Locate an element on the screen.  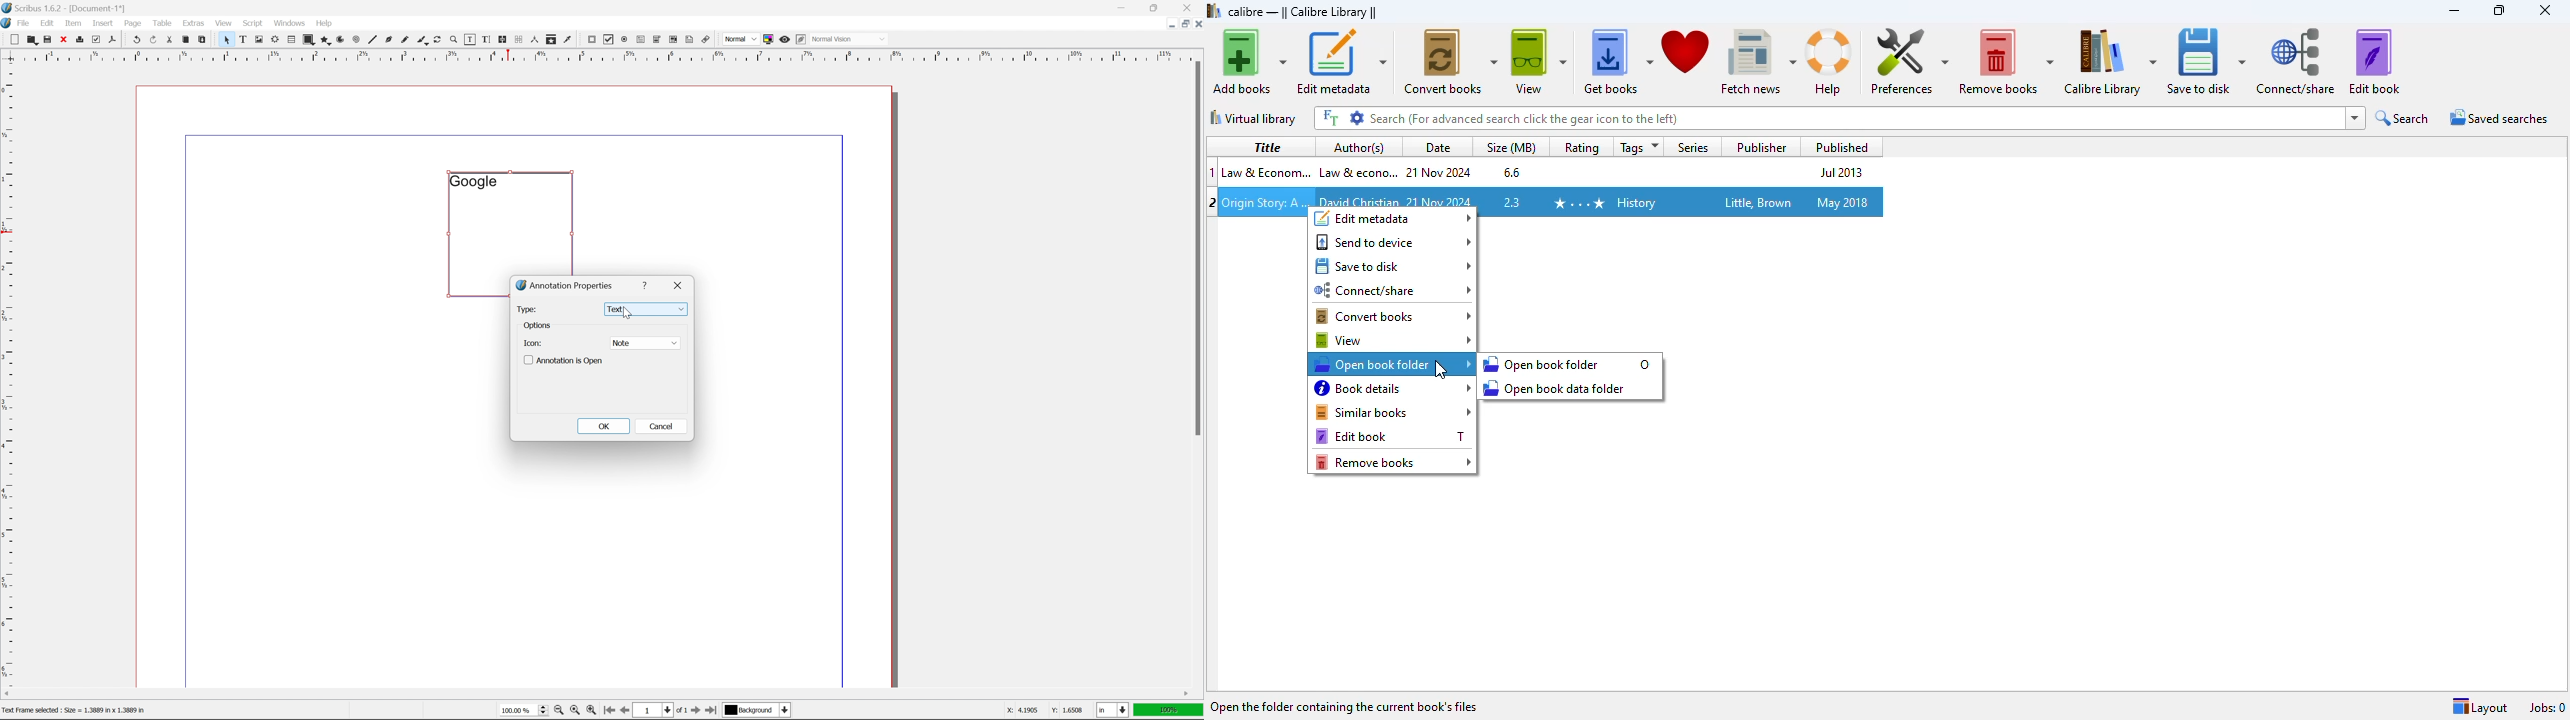
calibre library is located at coordinates (2110, 62).